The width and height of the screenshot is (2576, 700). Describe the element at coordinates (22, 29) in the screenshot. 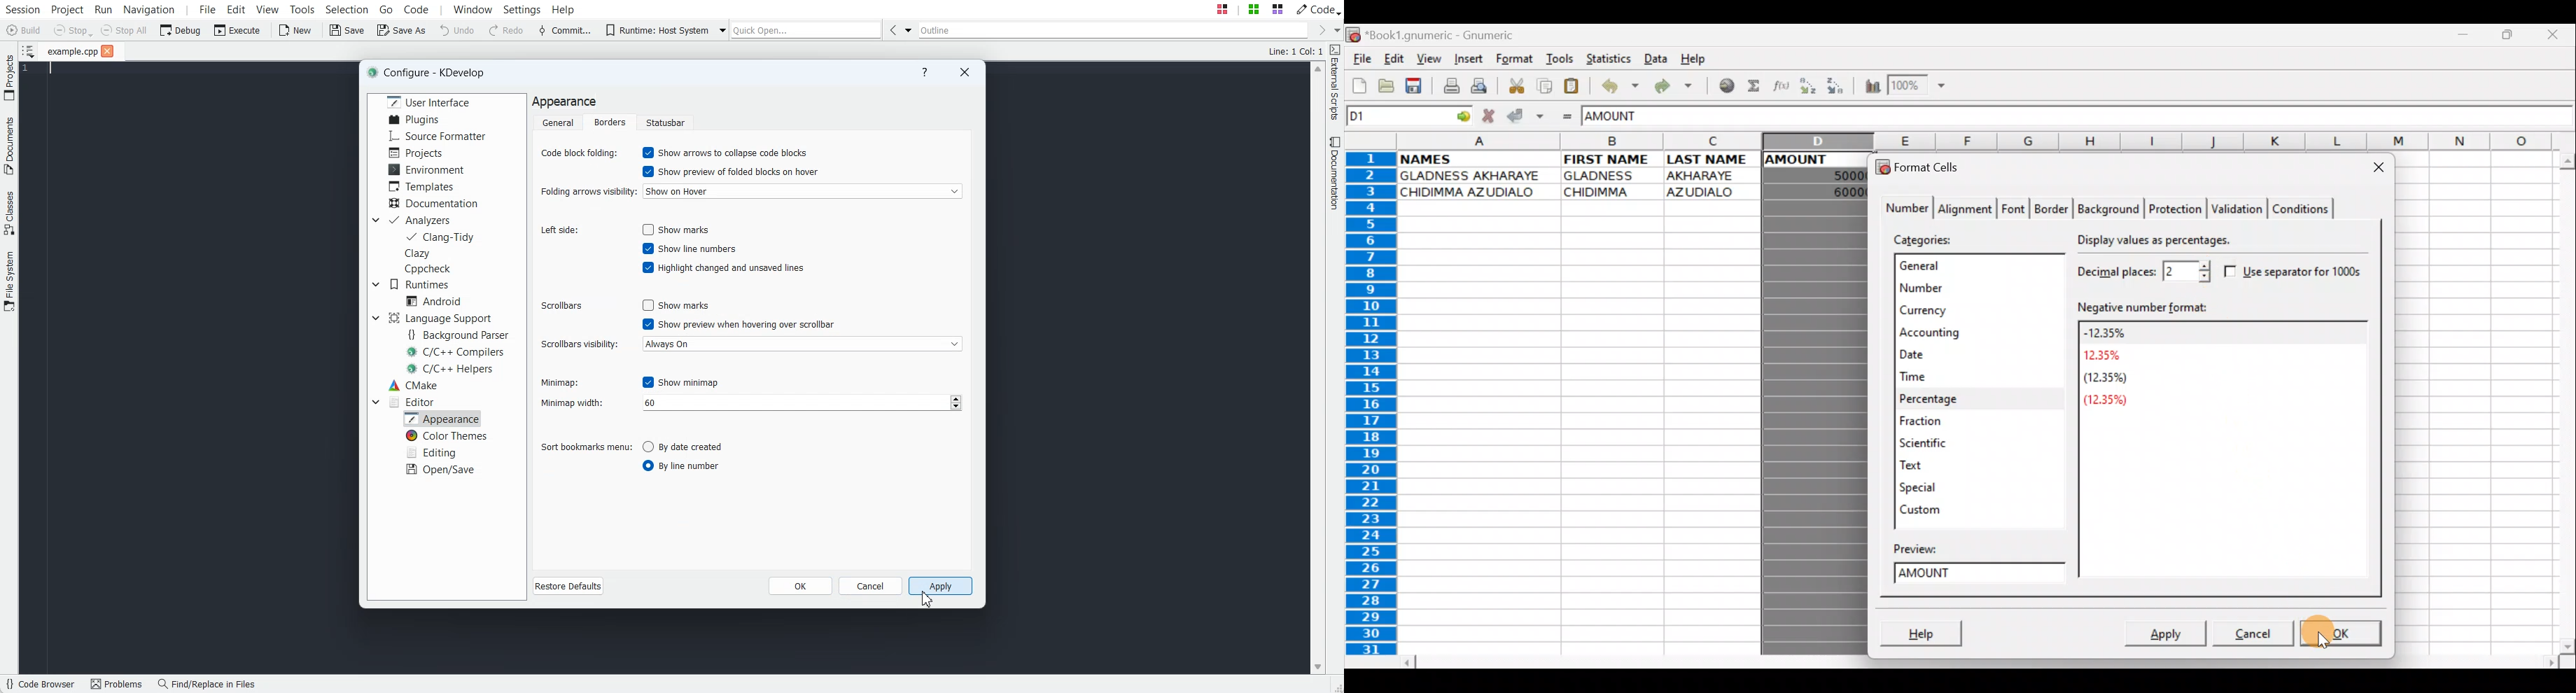

I see `Build` at that location.